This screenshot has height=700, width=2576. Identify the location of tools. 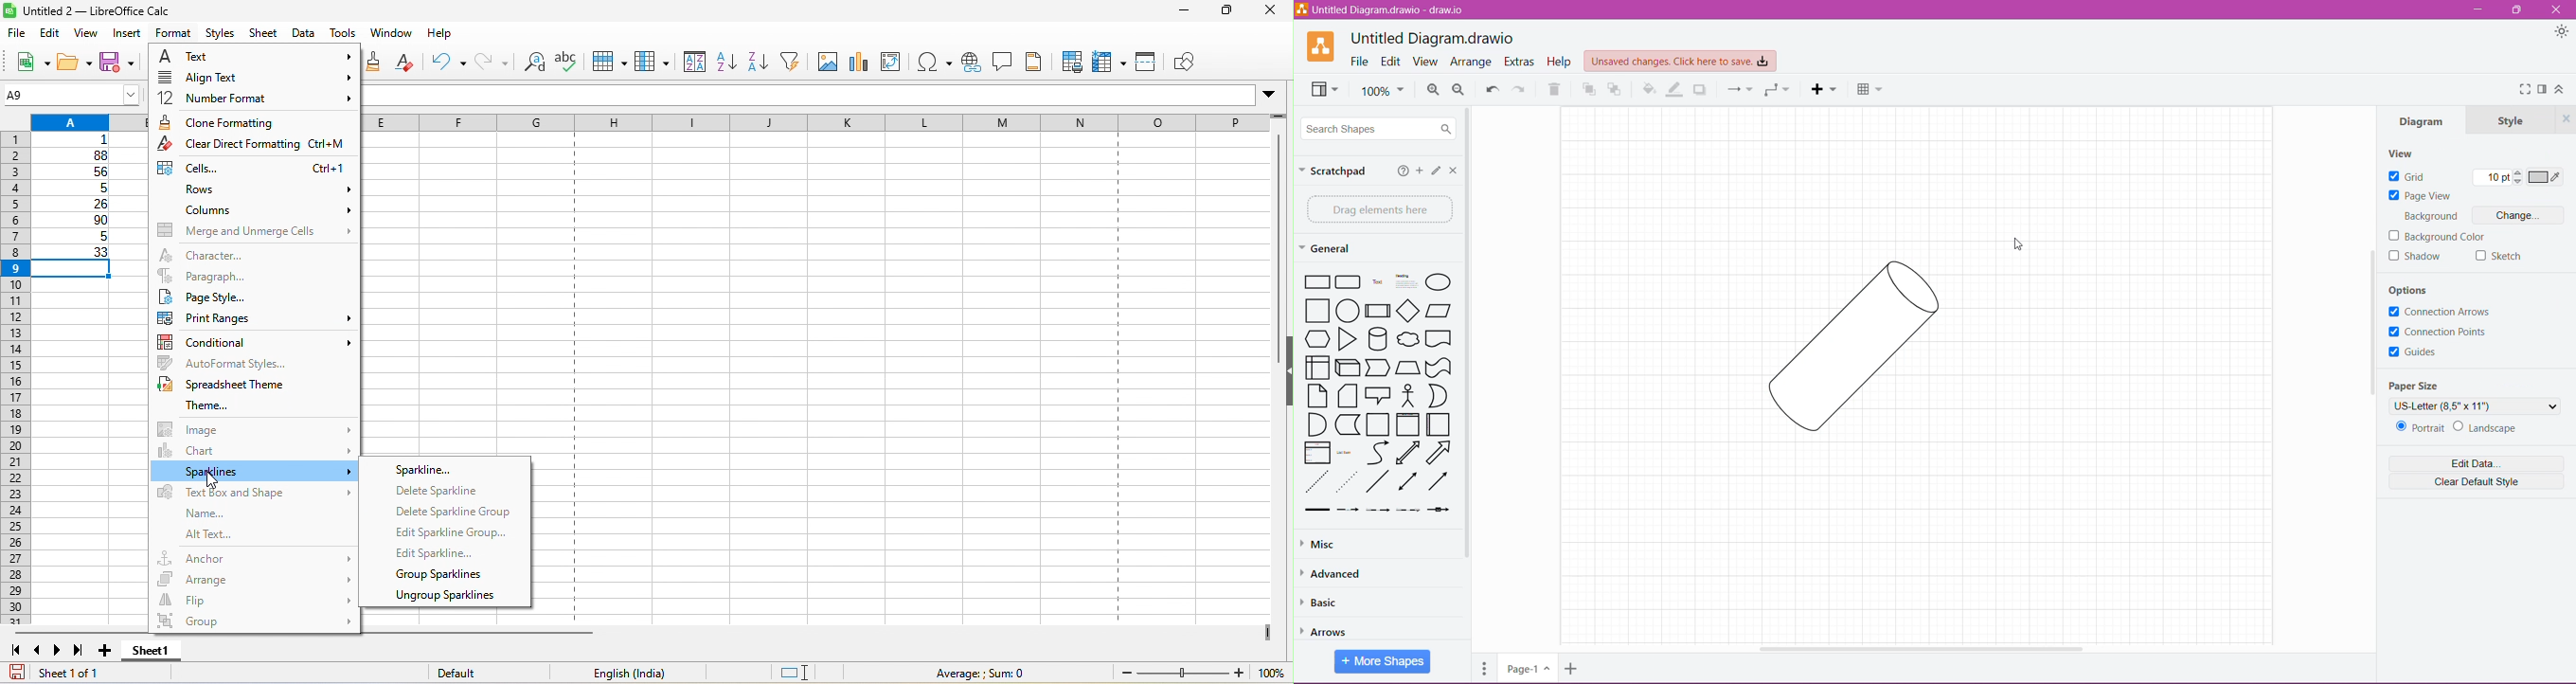
(344, 34).